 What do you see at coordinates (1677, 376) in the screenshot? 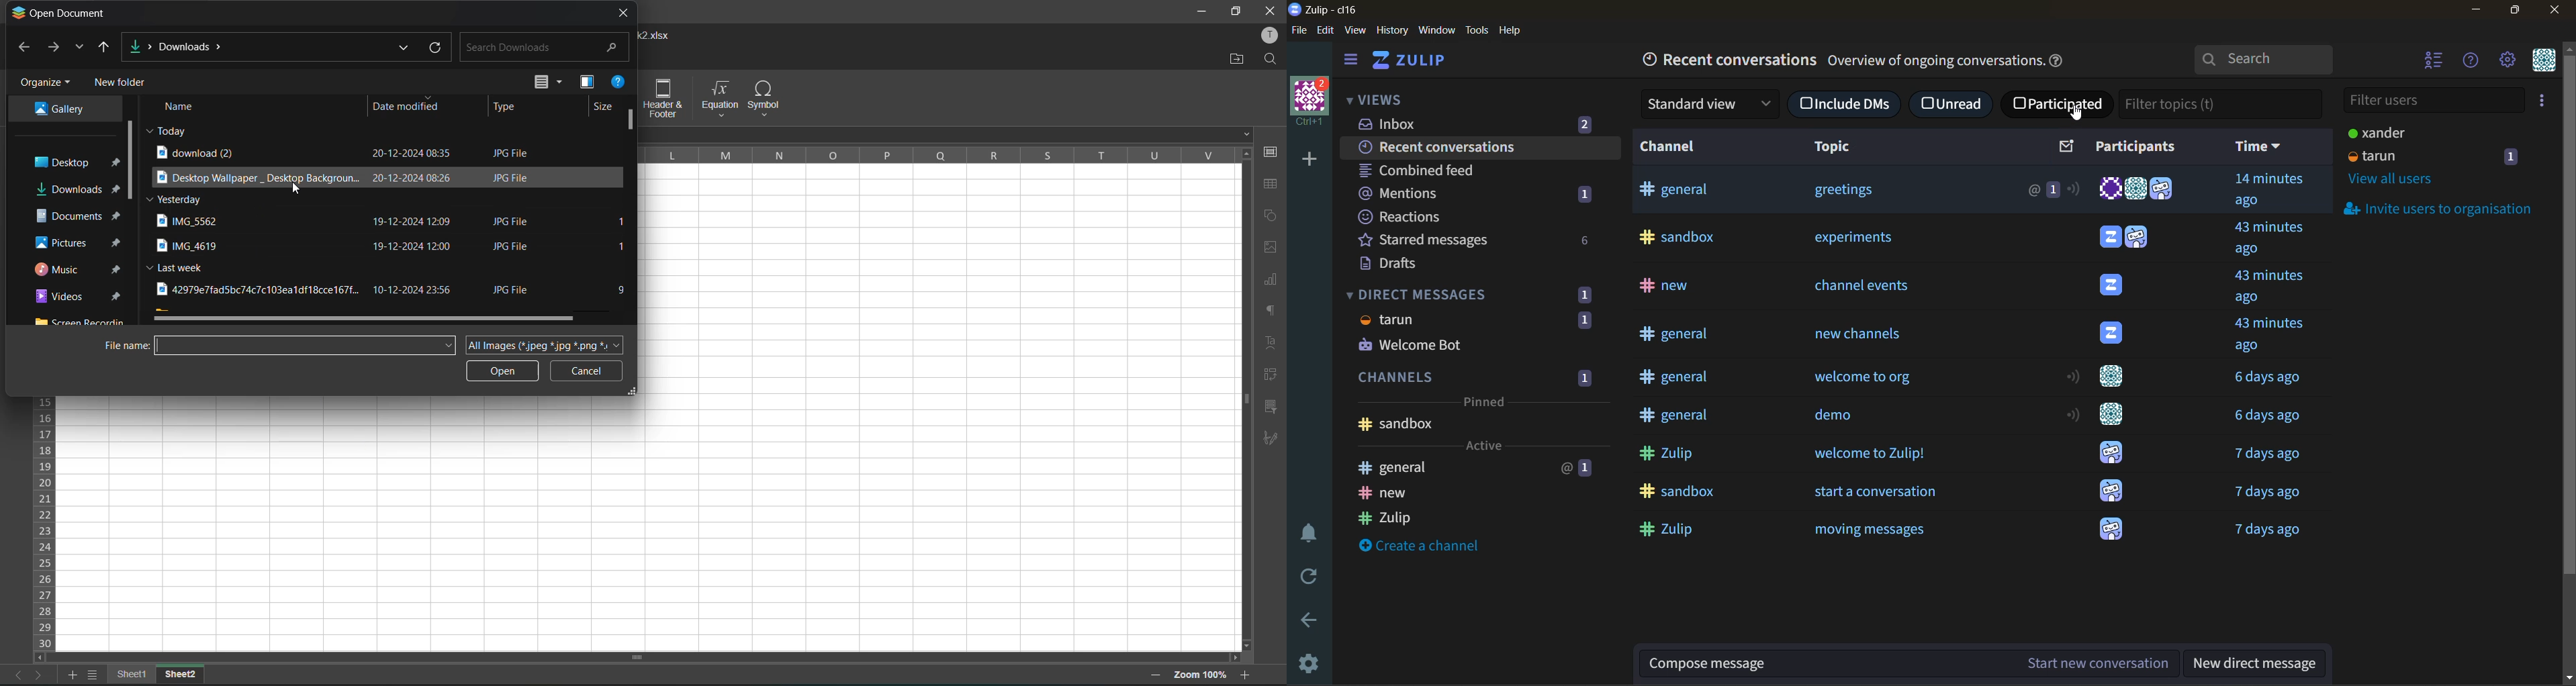
I see `general` at bounding box center [1677, 376].